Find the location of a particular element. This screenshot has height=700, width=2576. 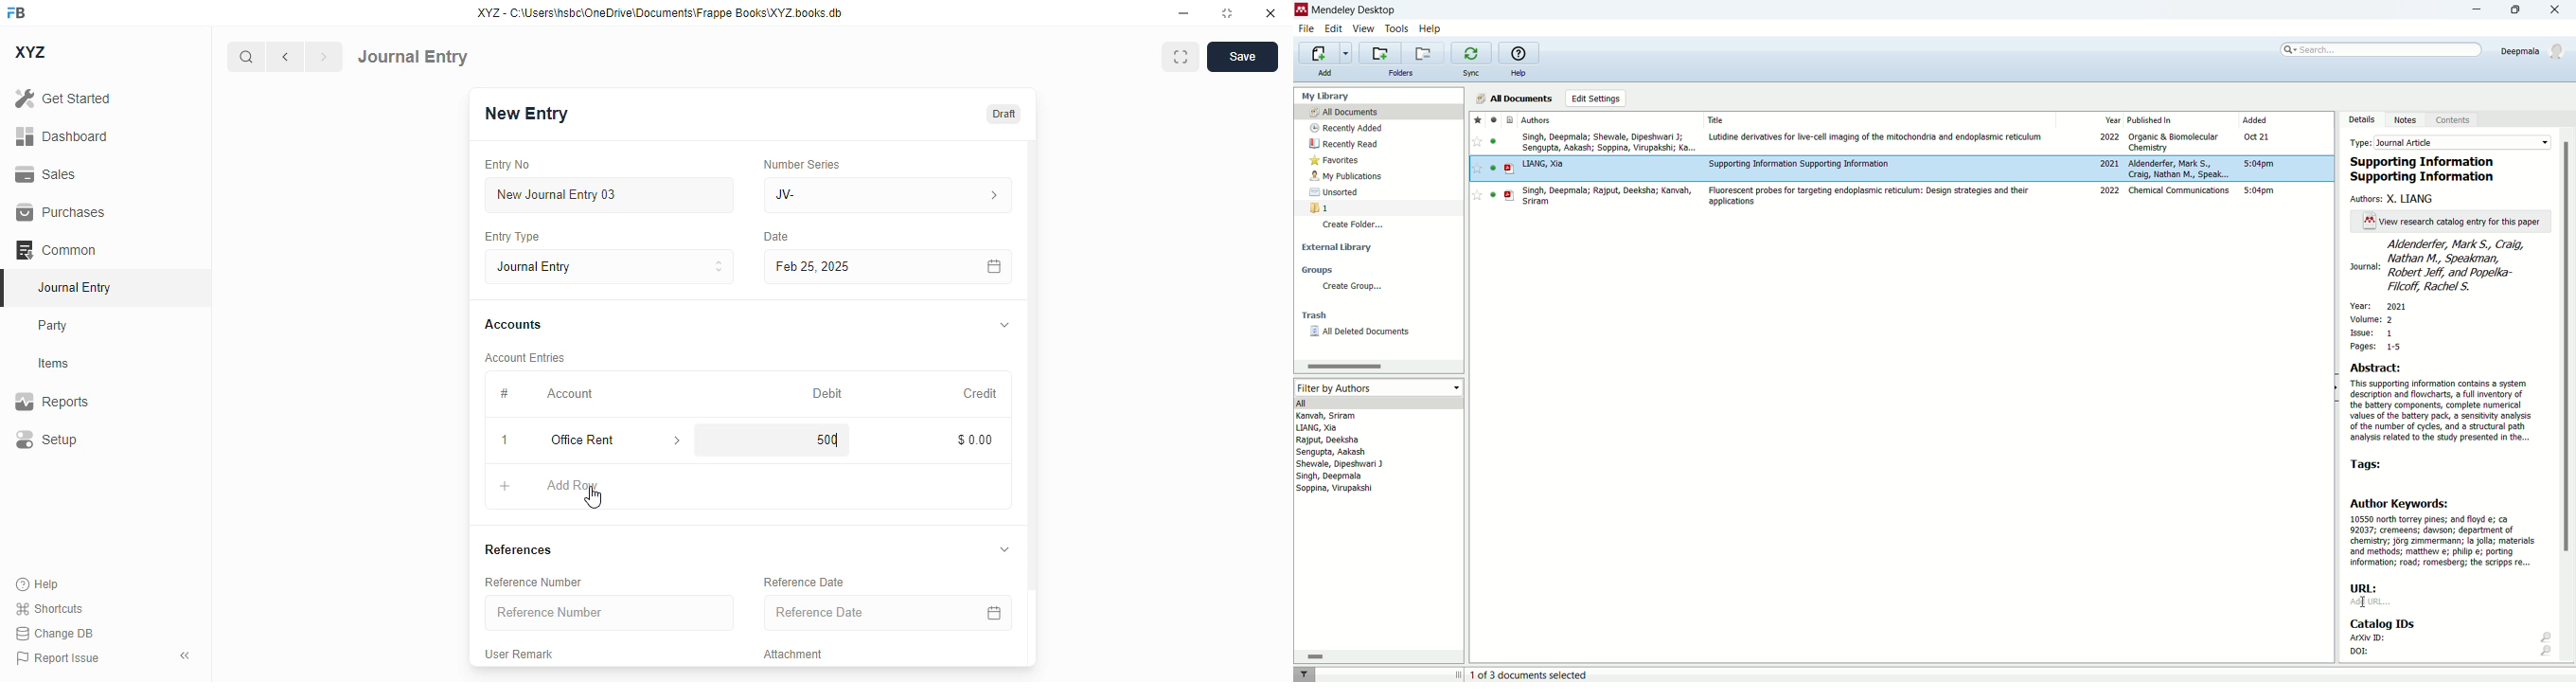

all deleted documents is located at coordinates (1367, 332).